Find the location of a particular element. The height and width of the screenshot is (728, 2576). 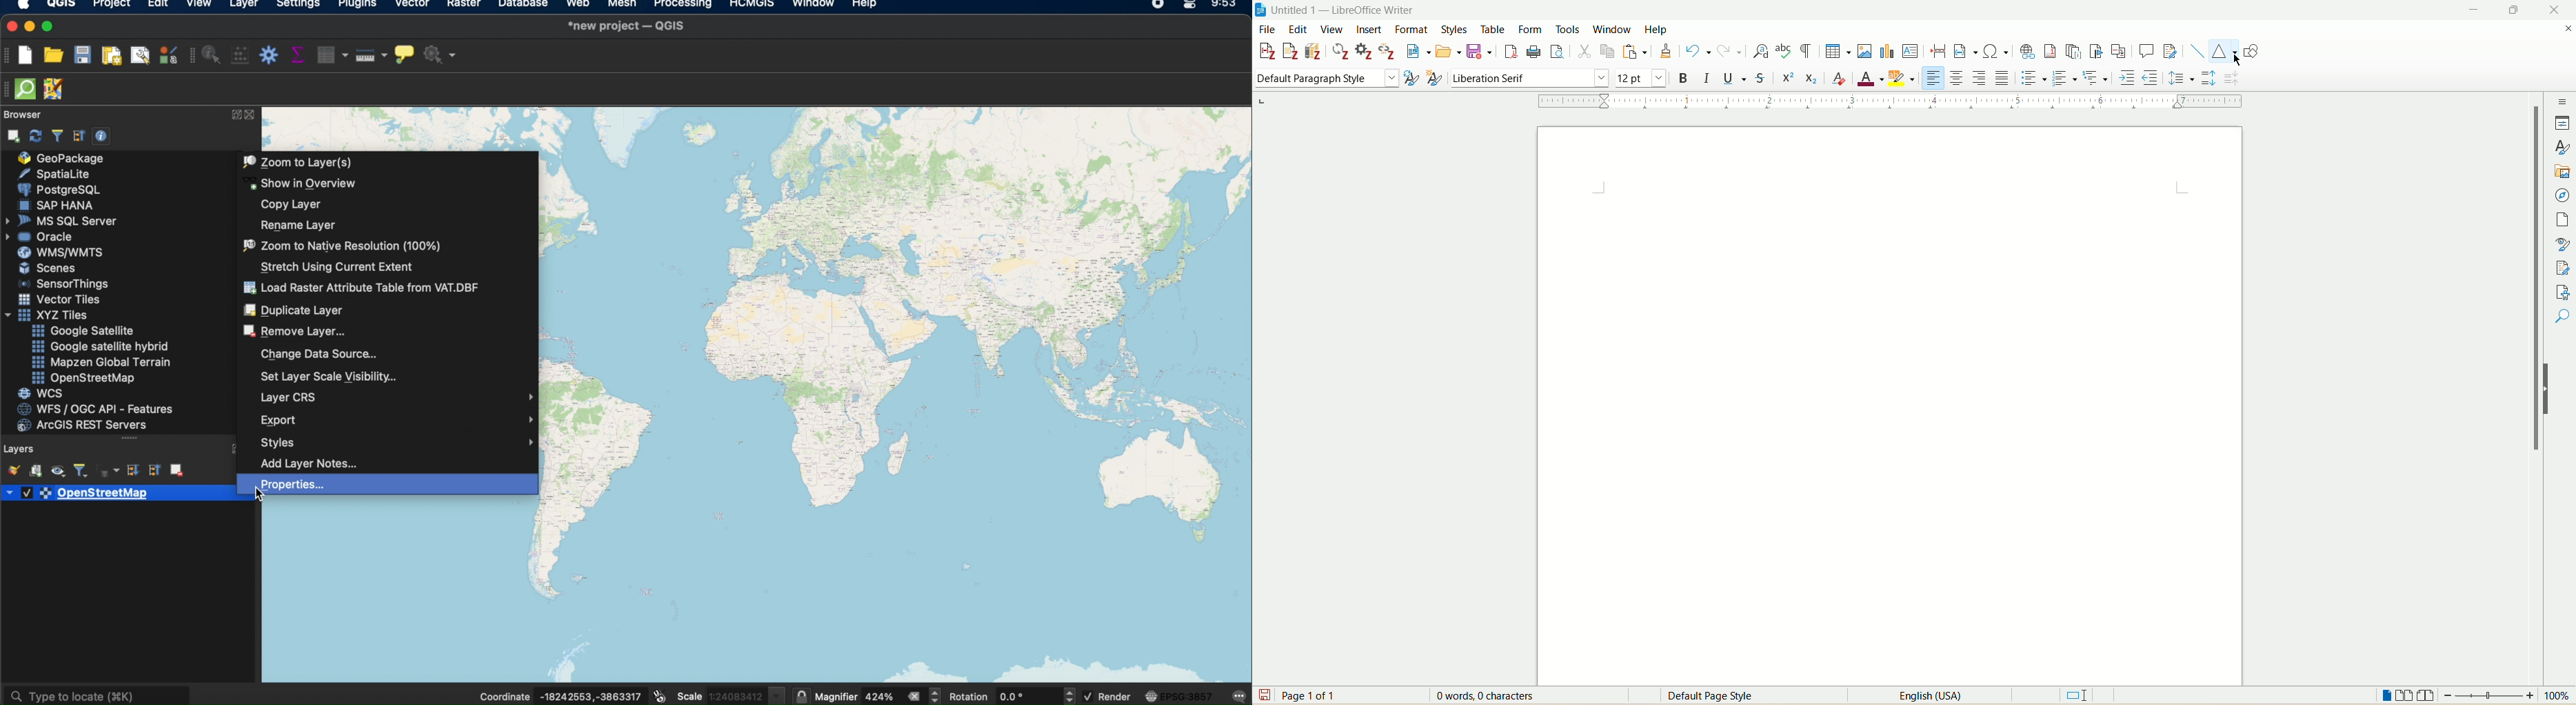

English(USA) is located at coordinates (1920, 695).